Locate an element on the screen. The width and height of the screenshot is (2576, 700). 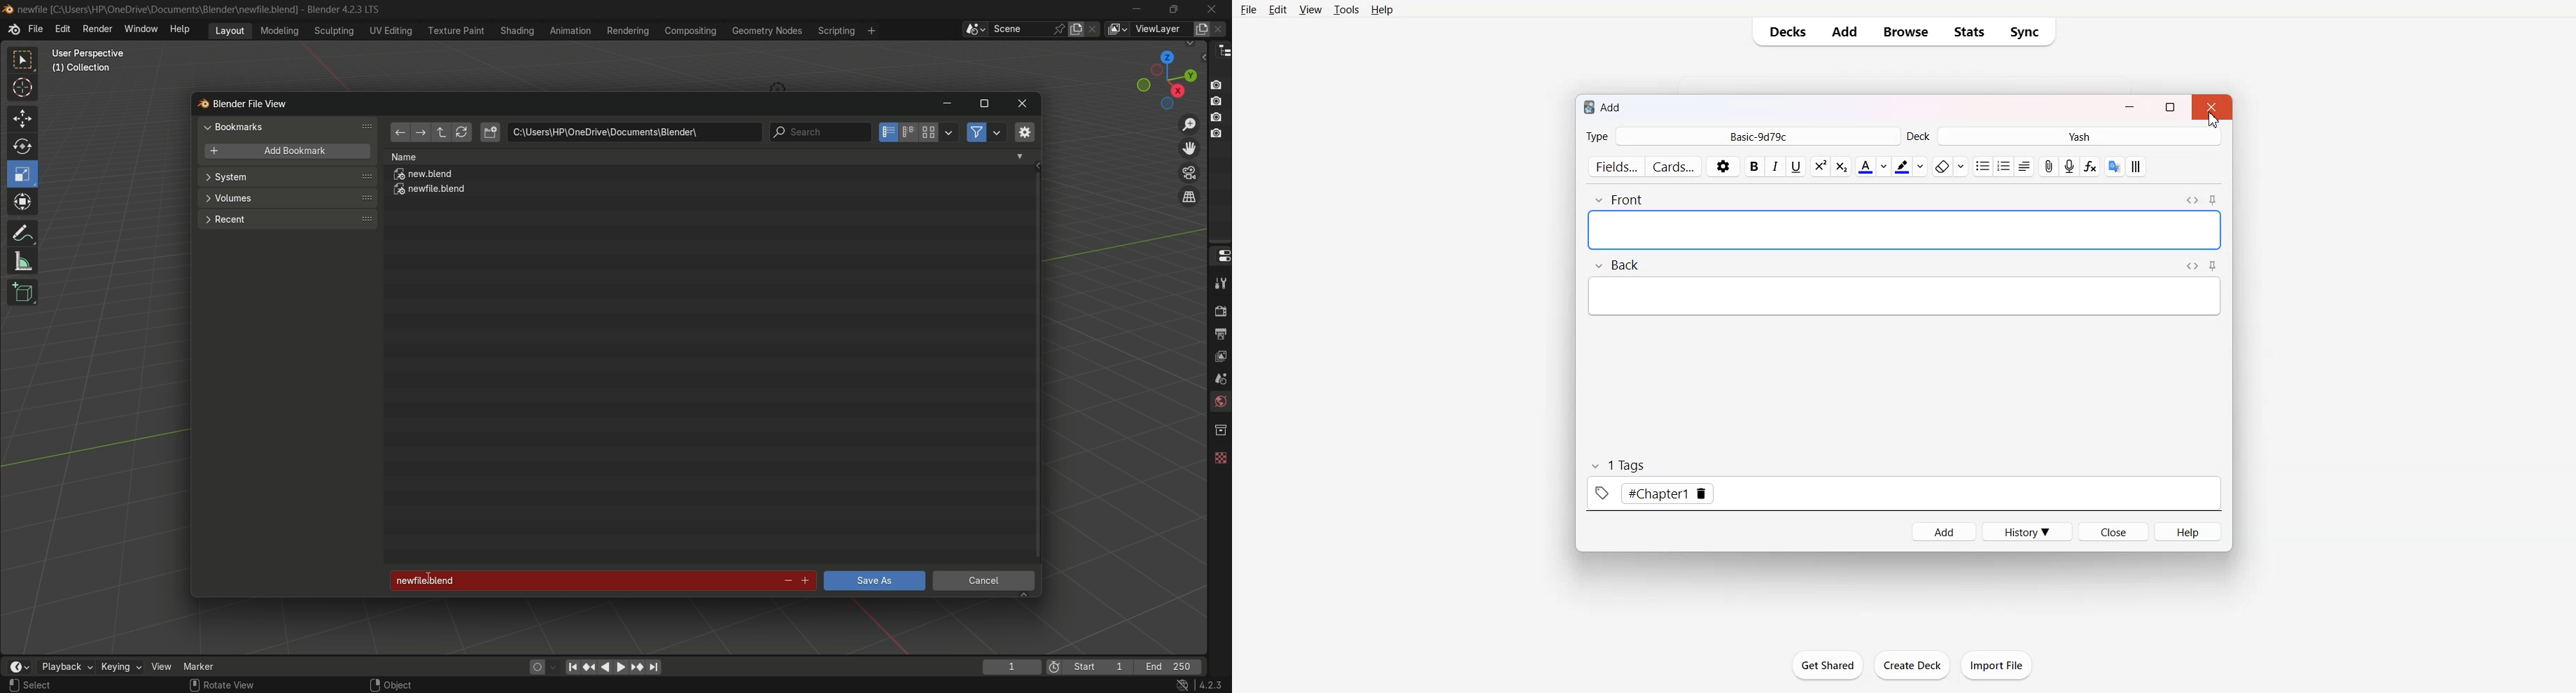
sculpting menu is located at coordinates (331, 31).